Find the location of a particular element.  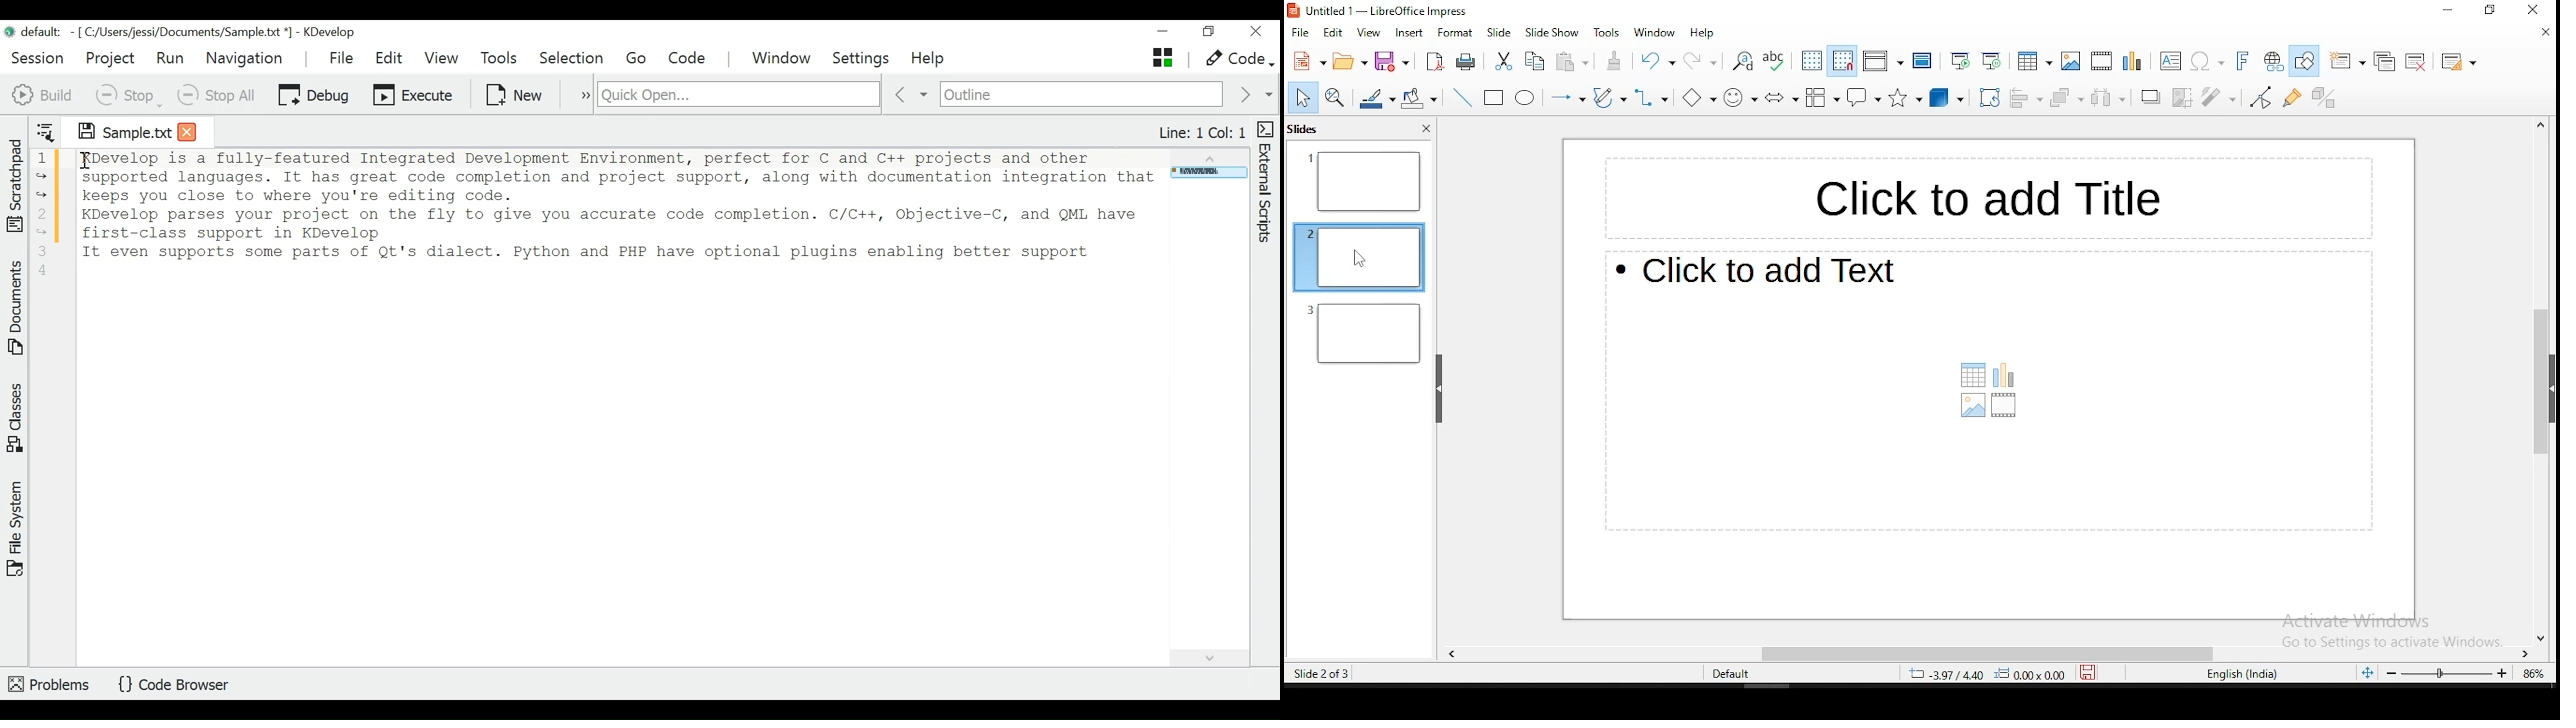

open is located at coordinates (1352, 61).